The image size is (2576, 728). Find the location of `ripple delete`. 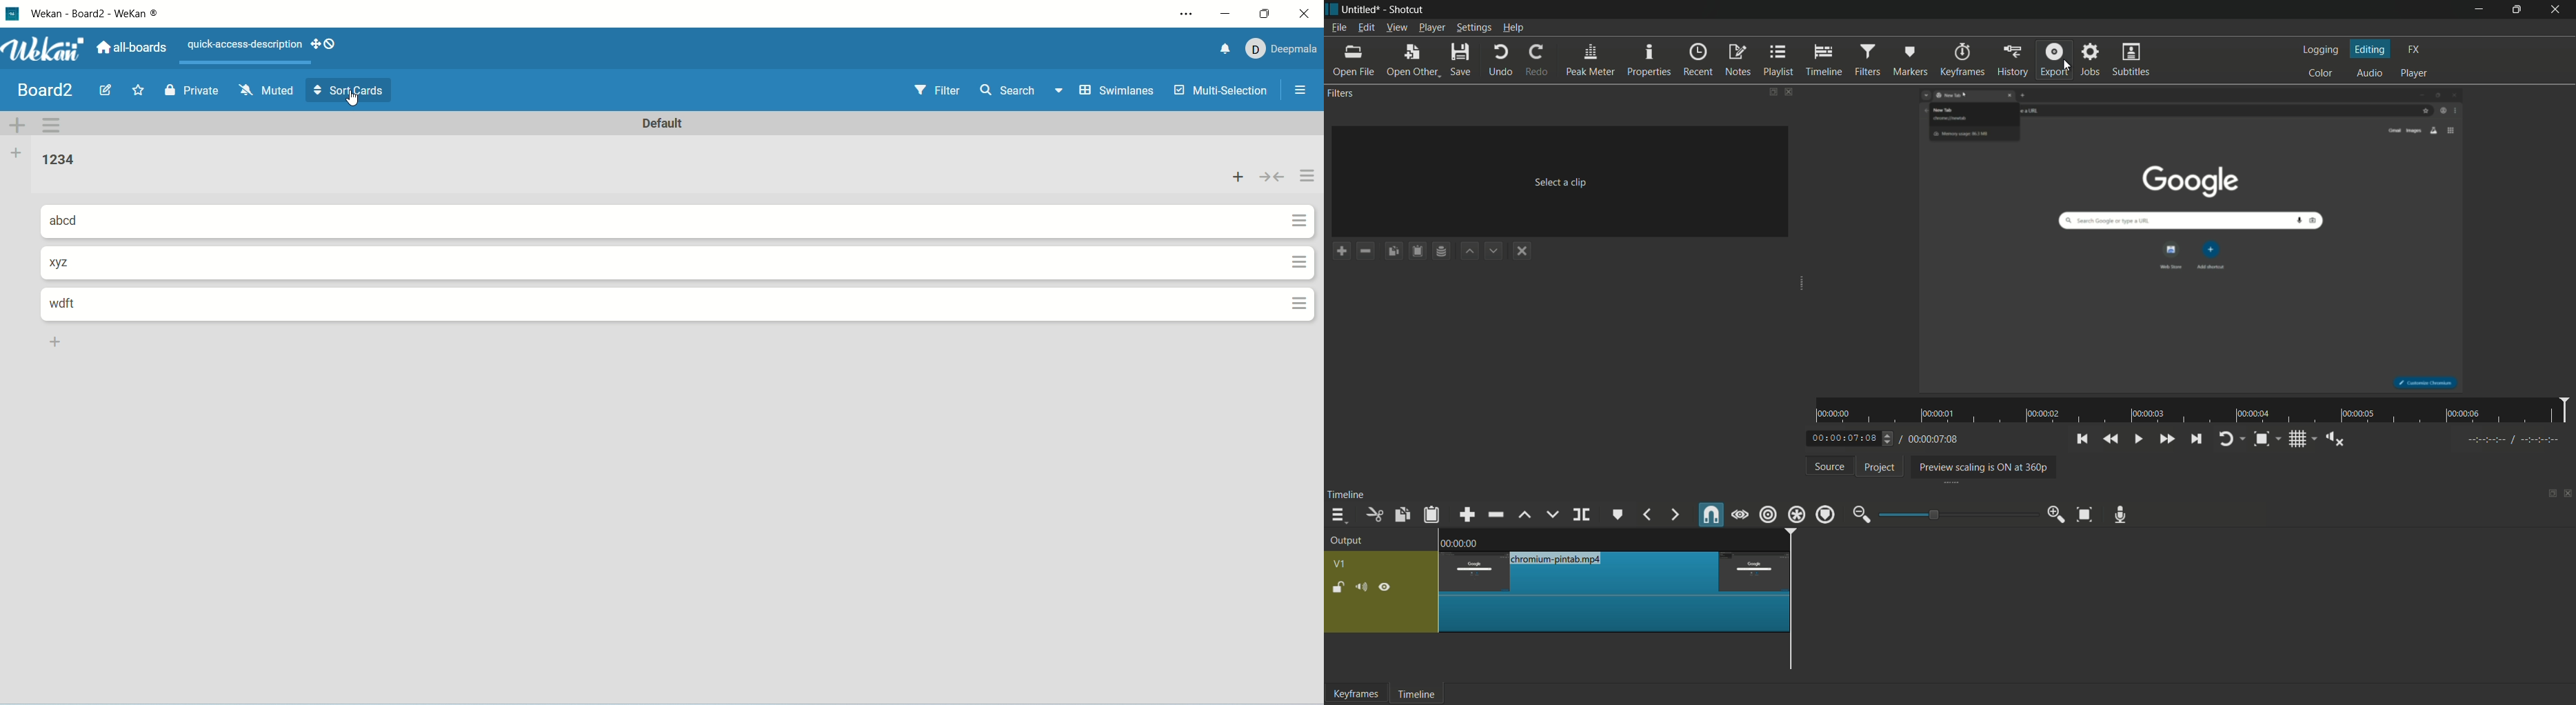

ripple delete is located at coordinates (1497, 514).